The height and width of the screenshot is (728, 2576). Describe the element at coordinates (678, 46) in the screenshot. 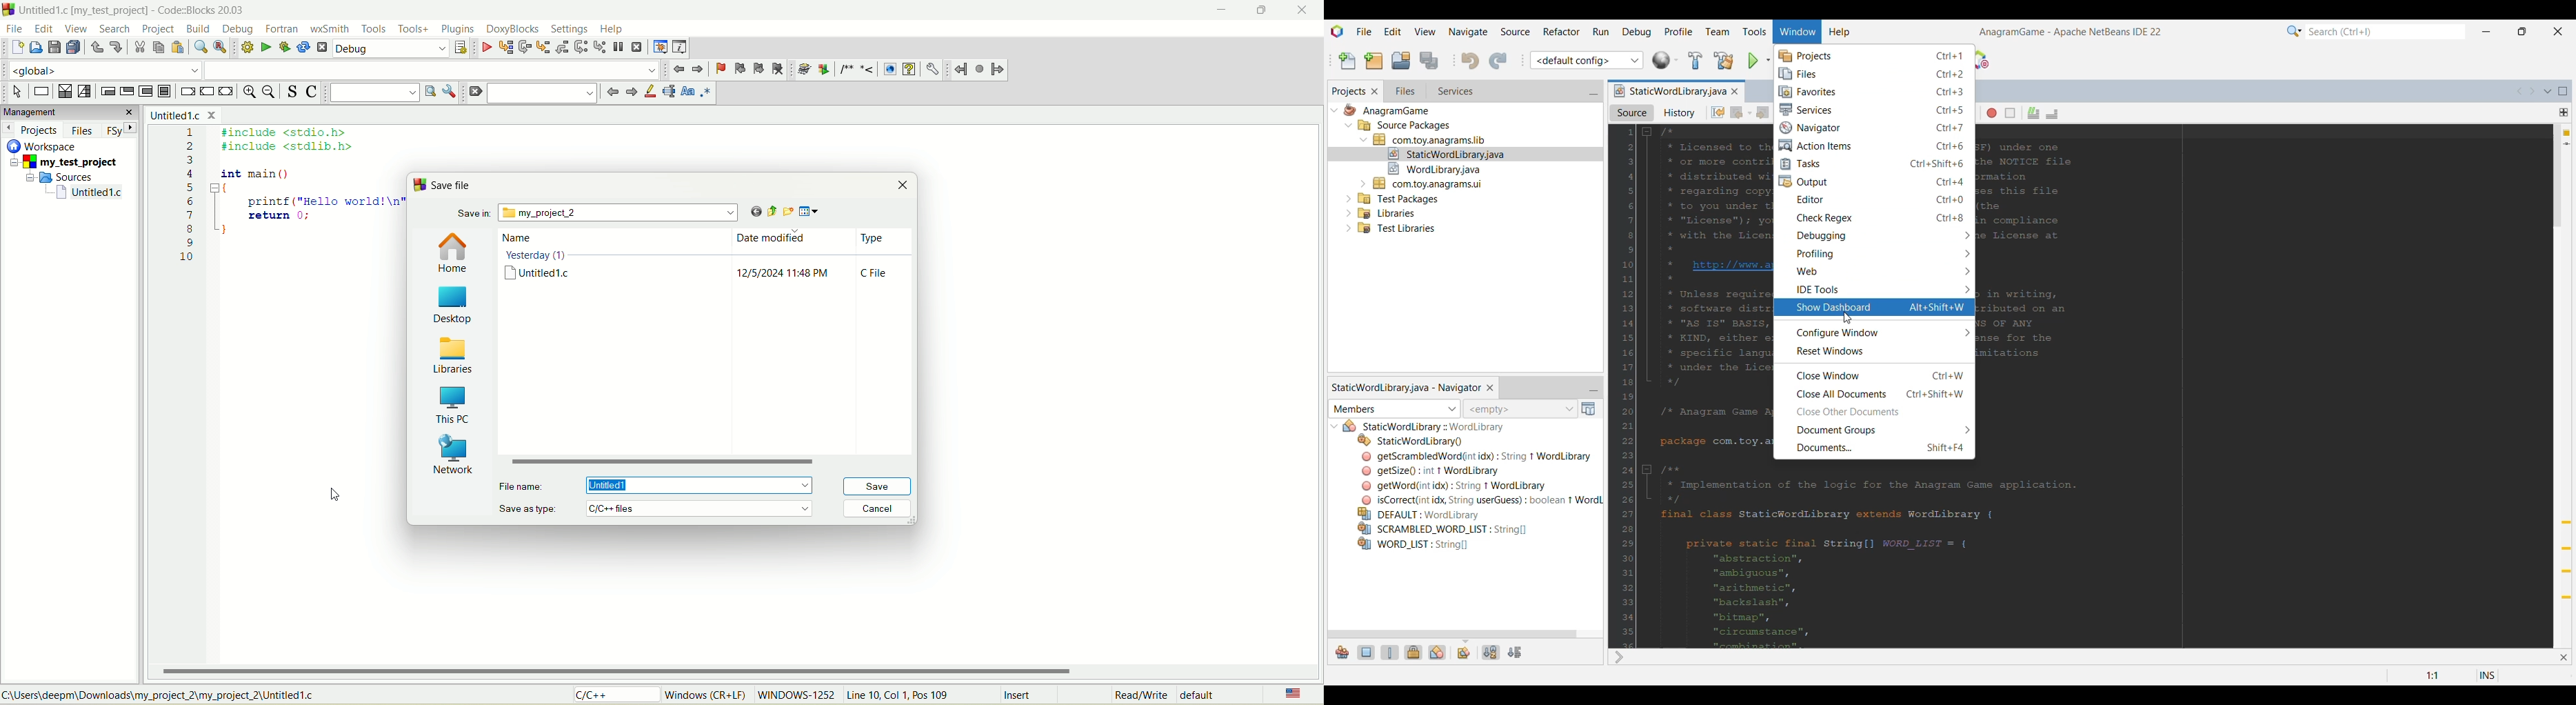

I see `various info` at that location.